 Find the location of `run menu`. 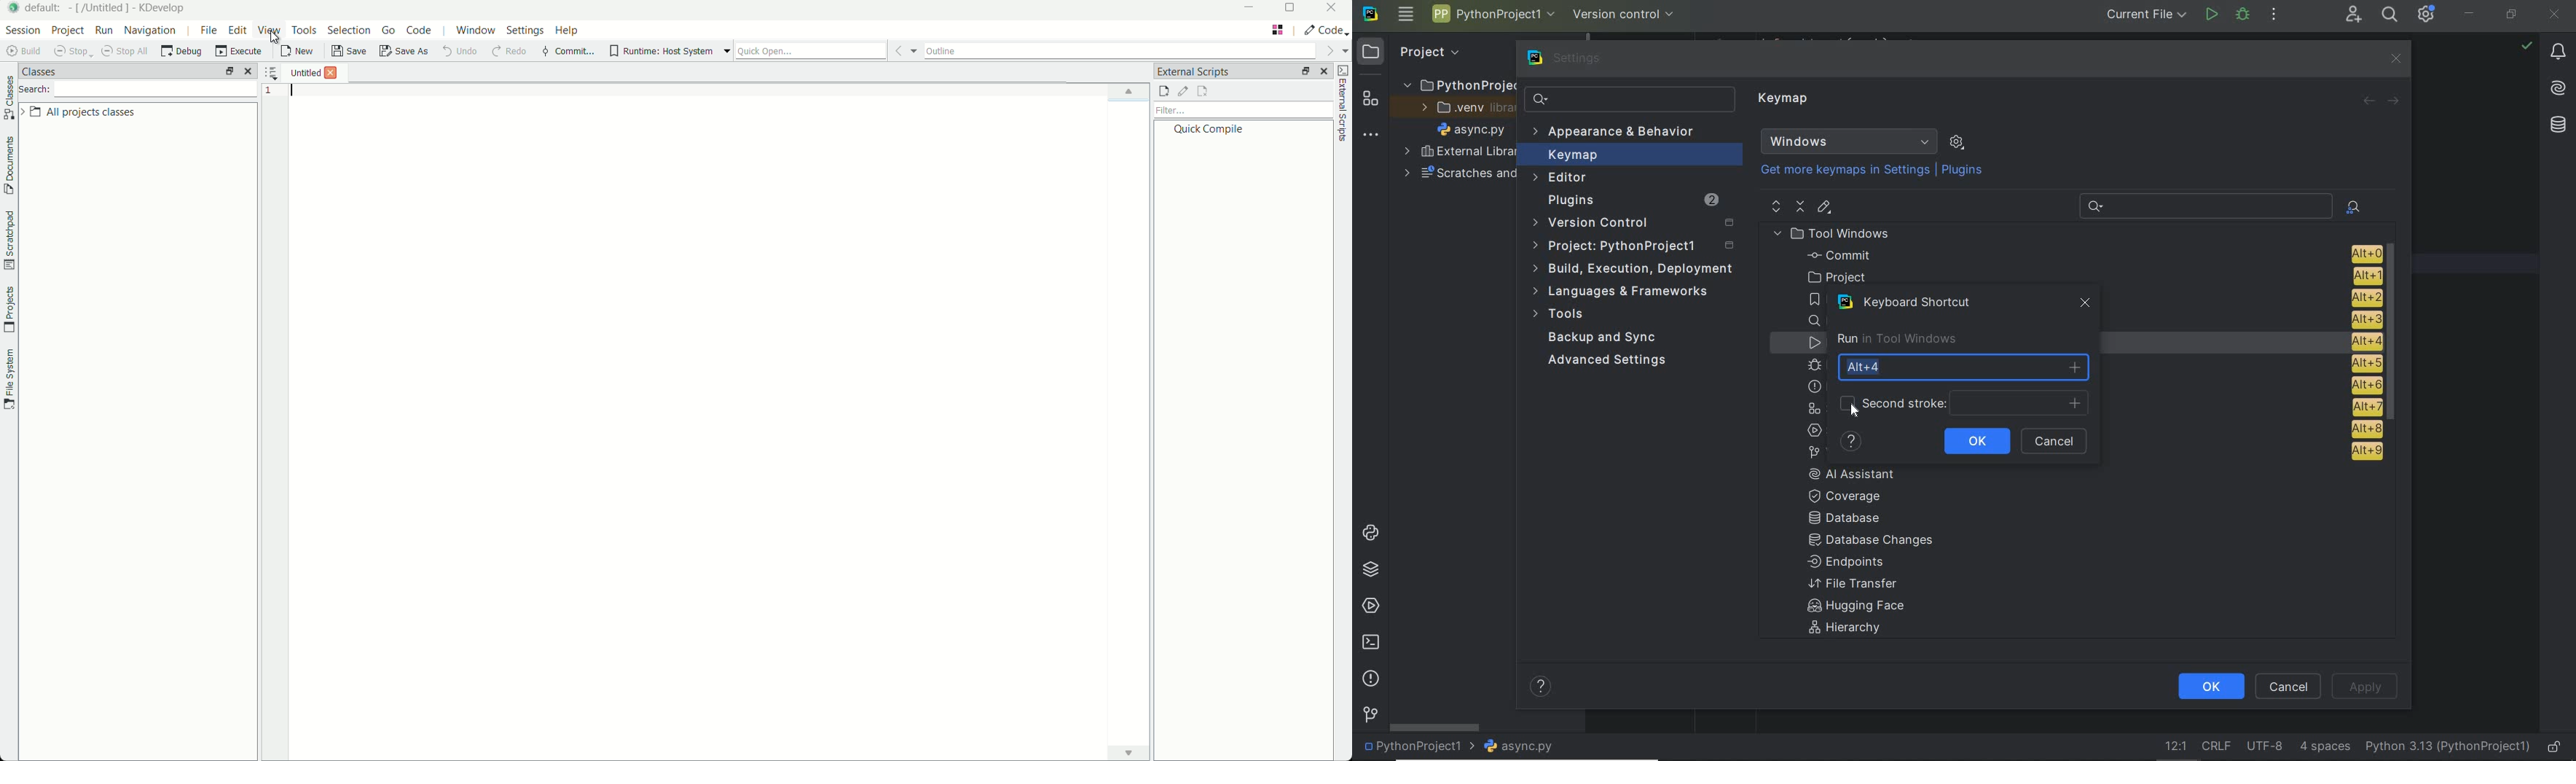

run menu is located at coordinates (101, 29).